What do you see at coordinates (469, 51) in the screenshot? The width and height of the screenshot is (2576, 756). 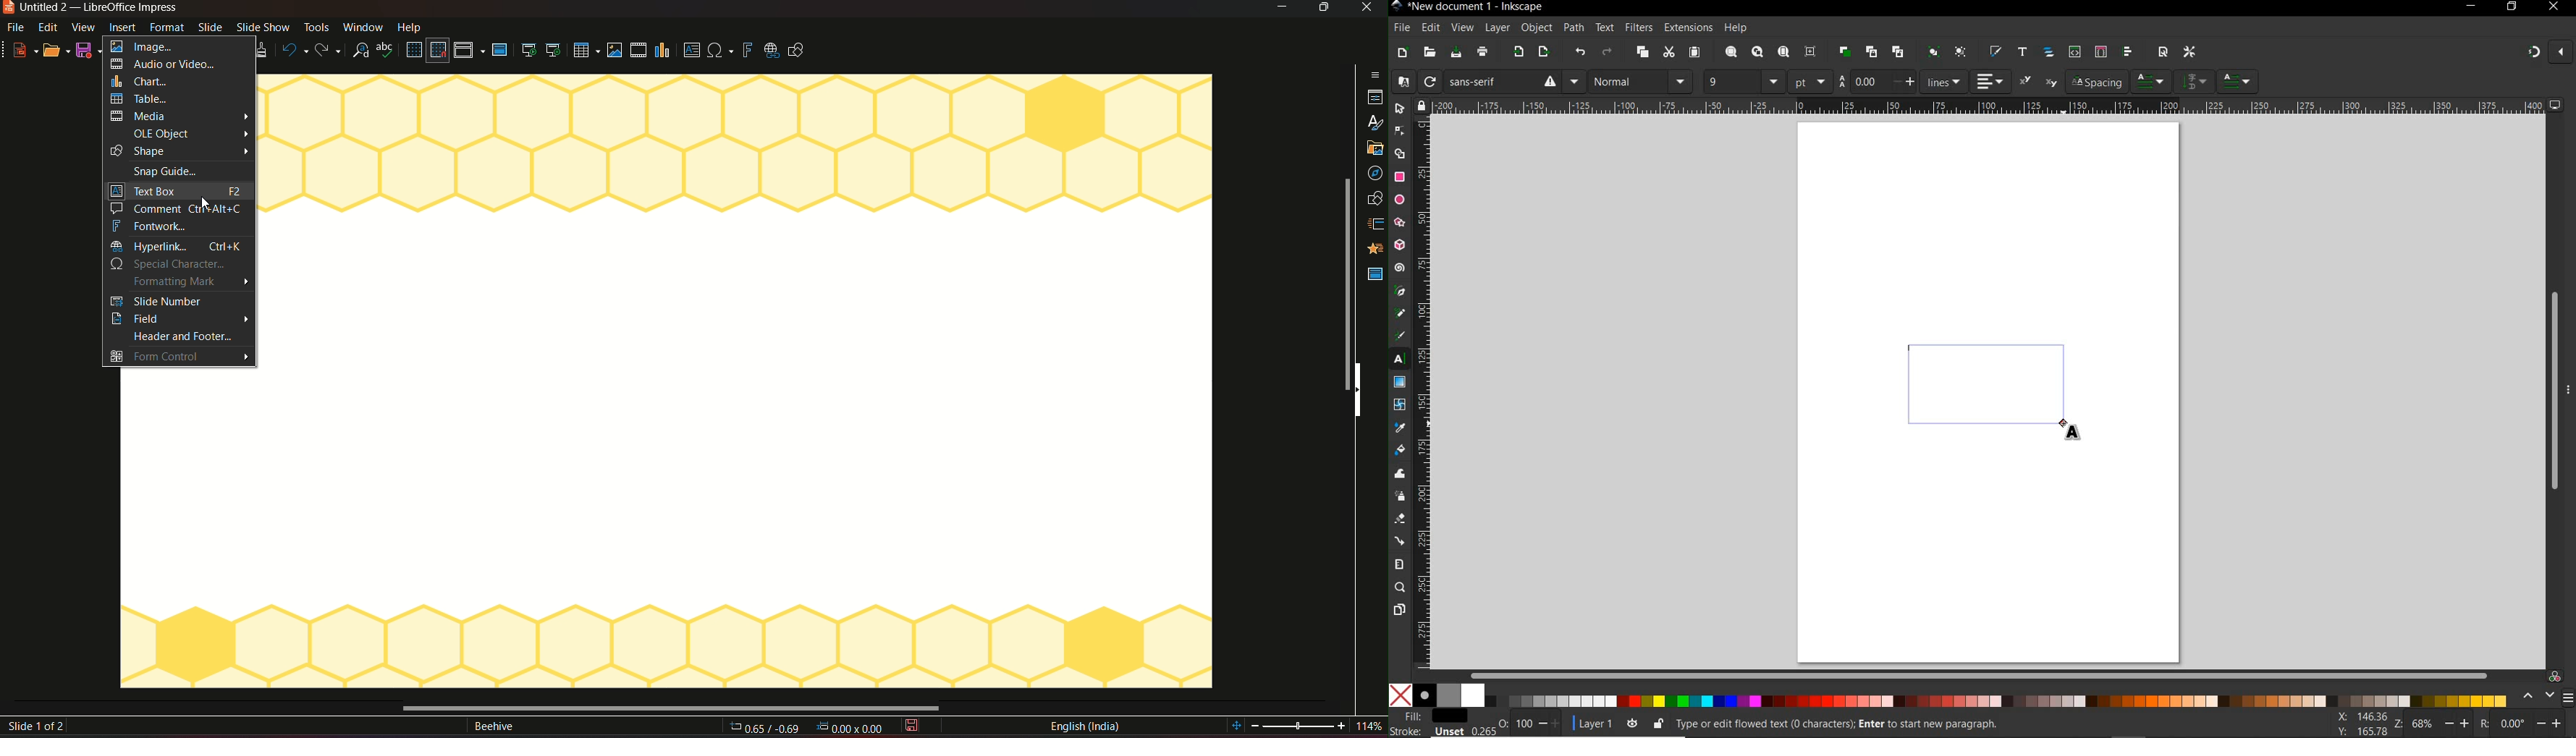 I see `display views` at bounding box center [469, 51].